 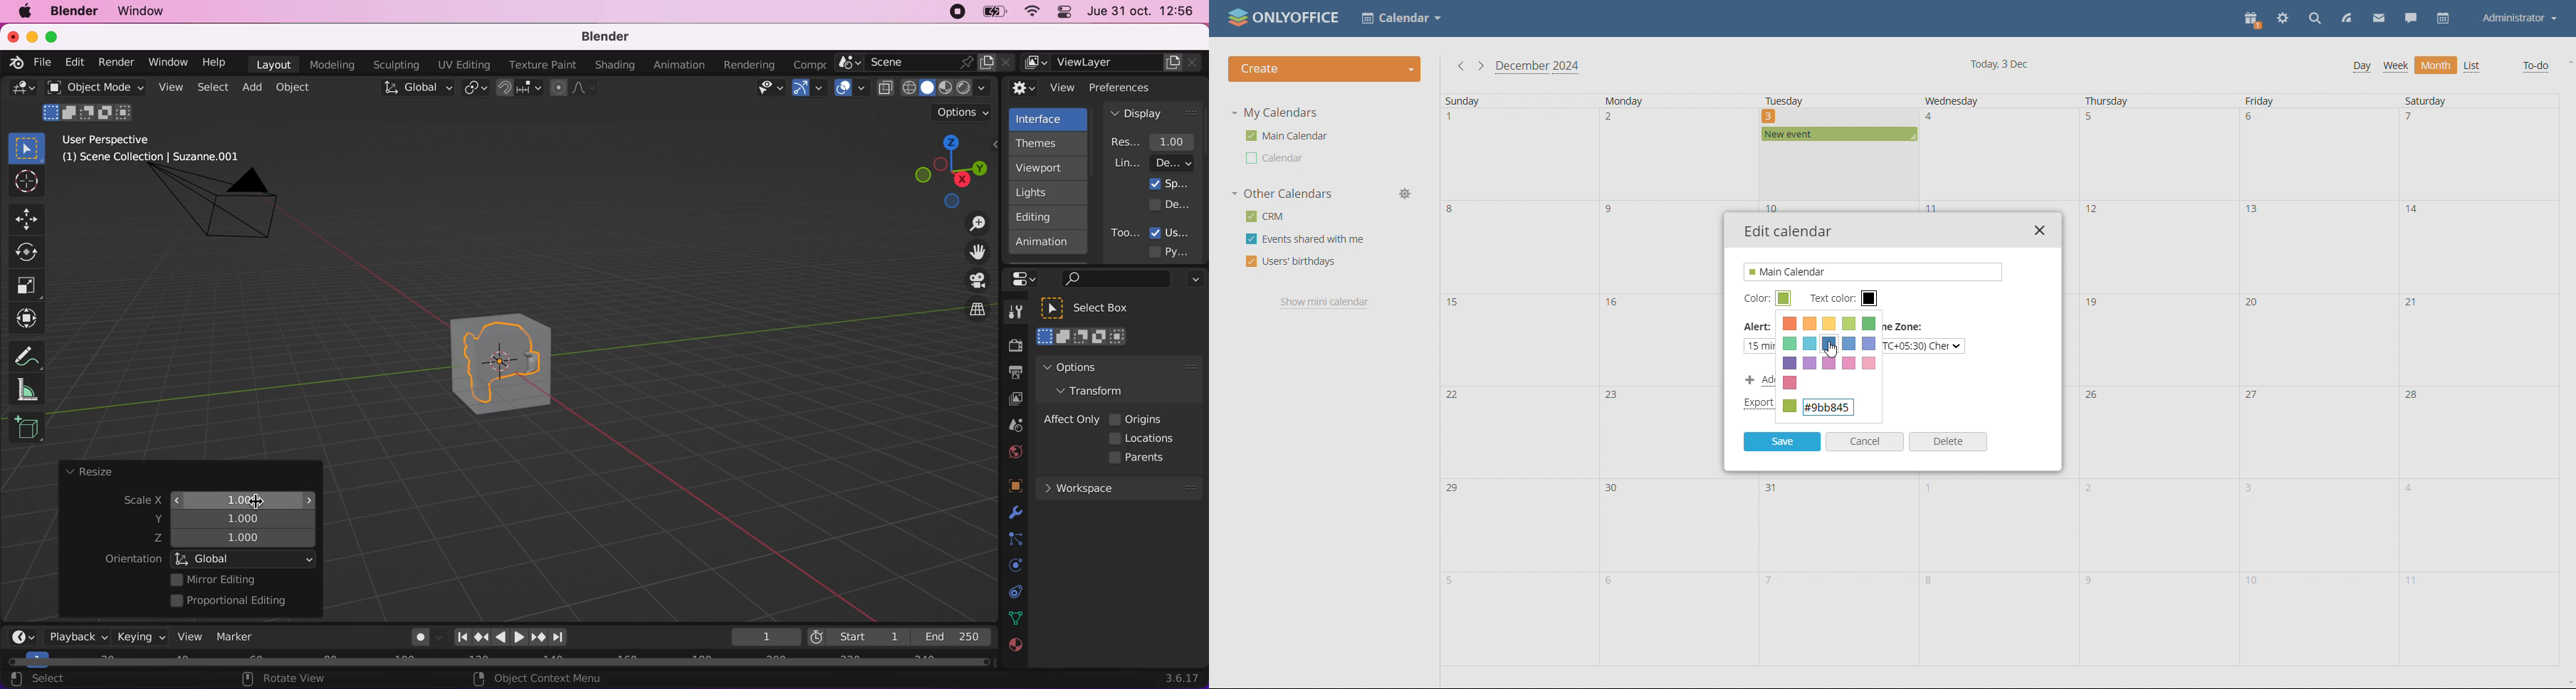 I want to click on color options, so click(x=1829, y=342).